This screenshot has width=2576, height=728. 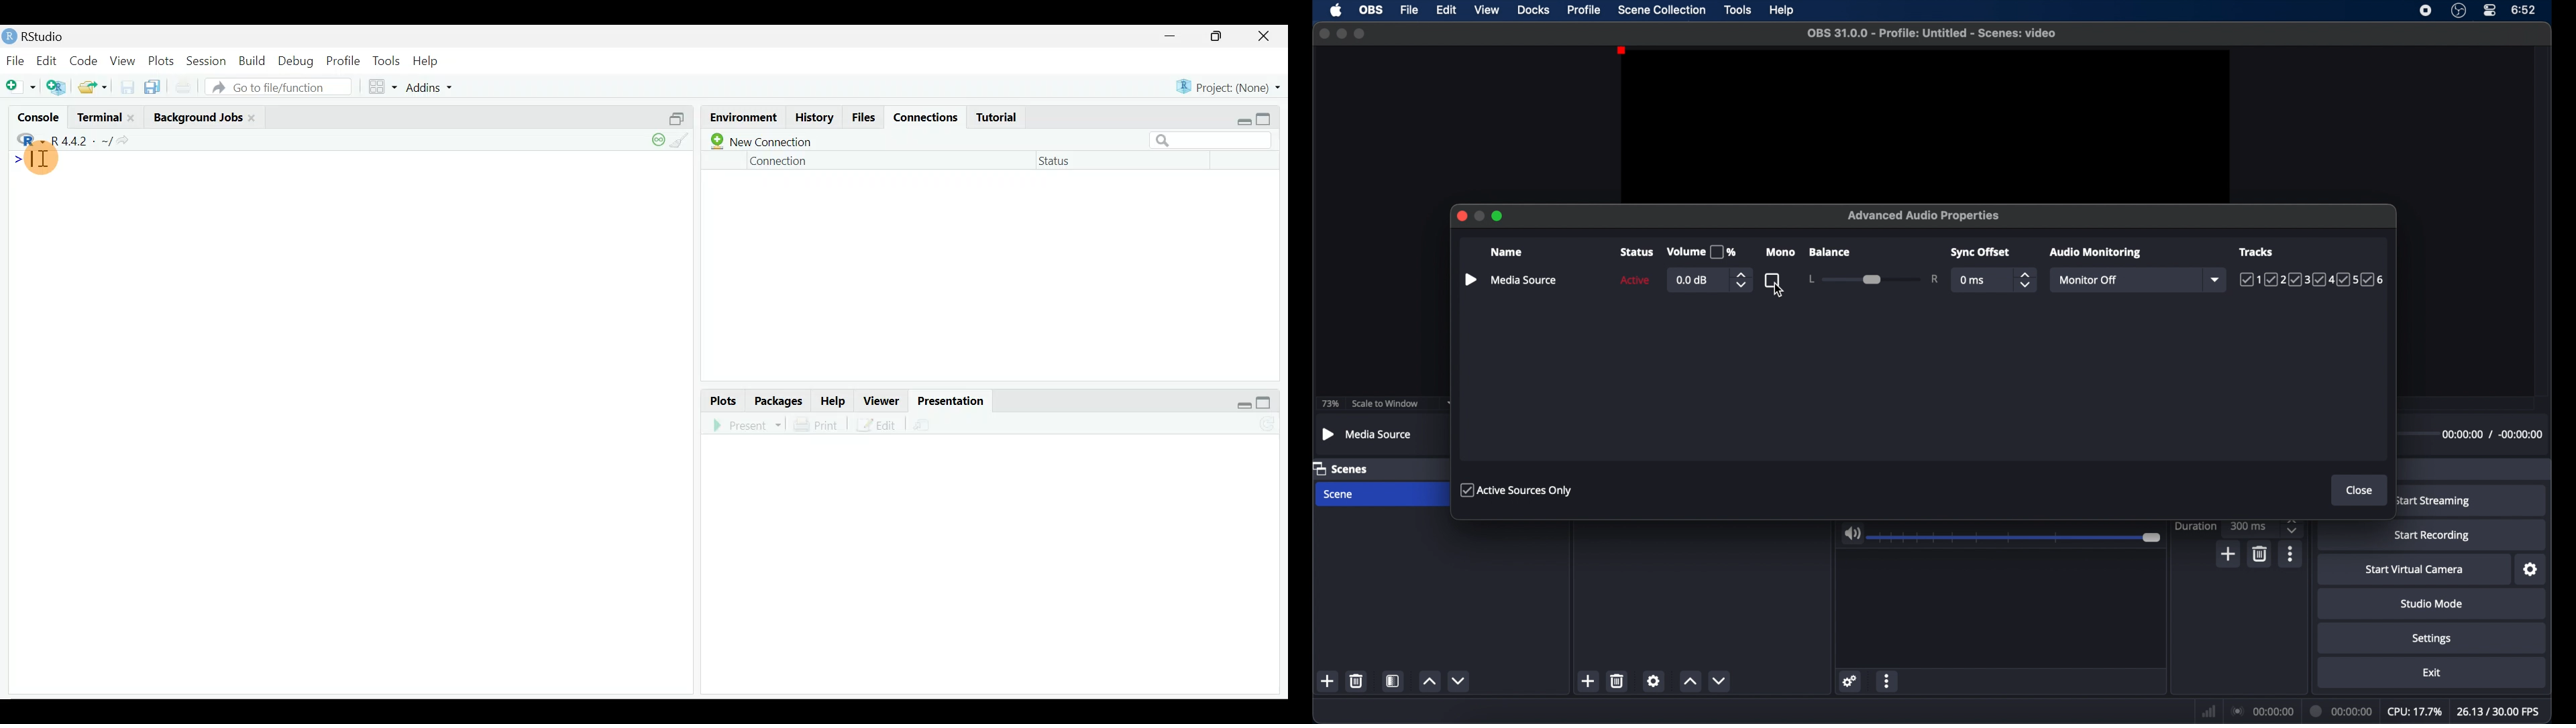 I want to click on Connections, so click(x=922, y=114).